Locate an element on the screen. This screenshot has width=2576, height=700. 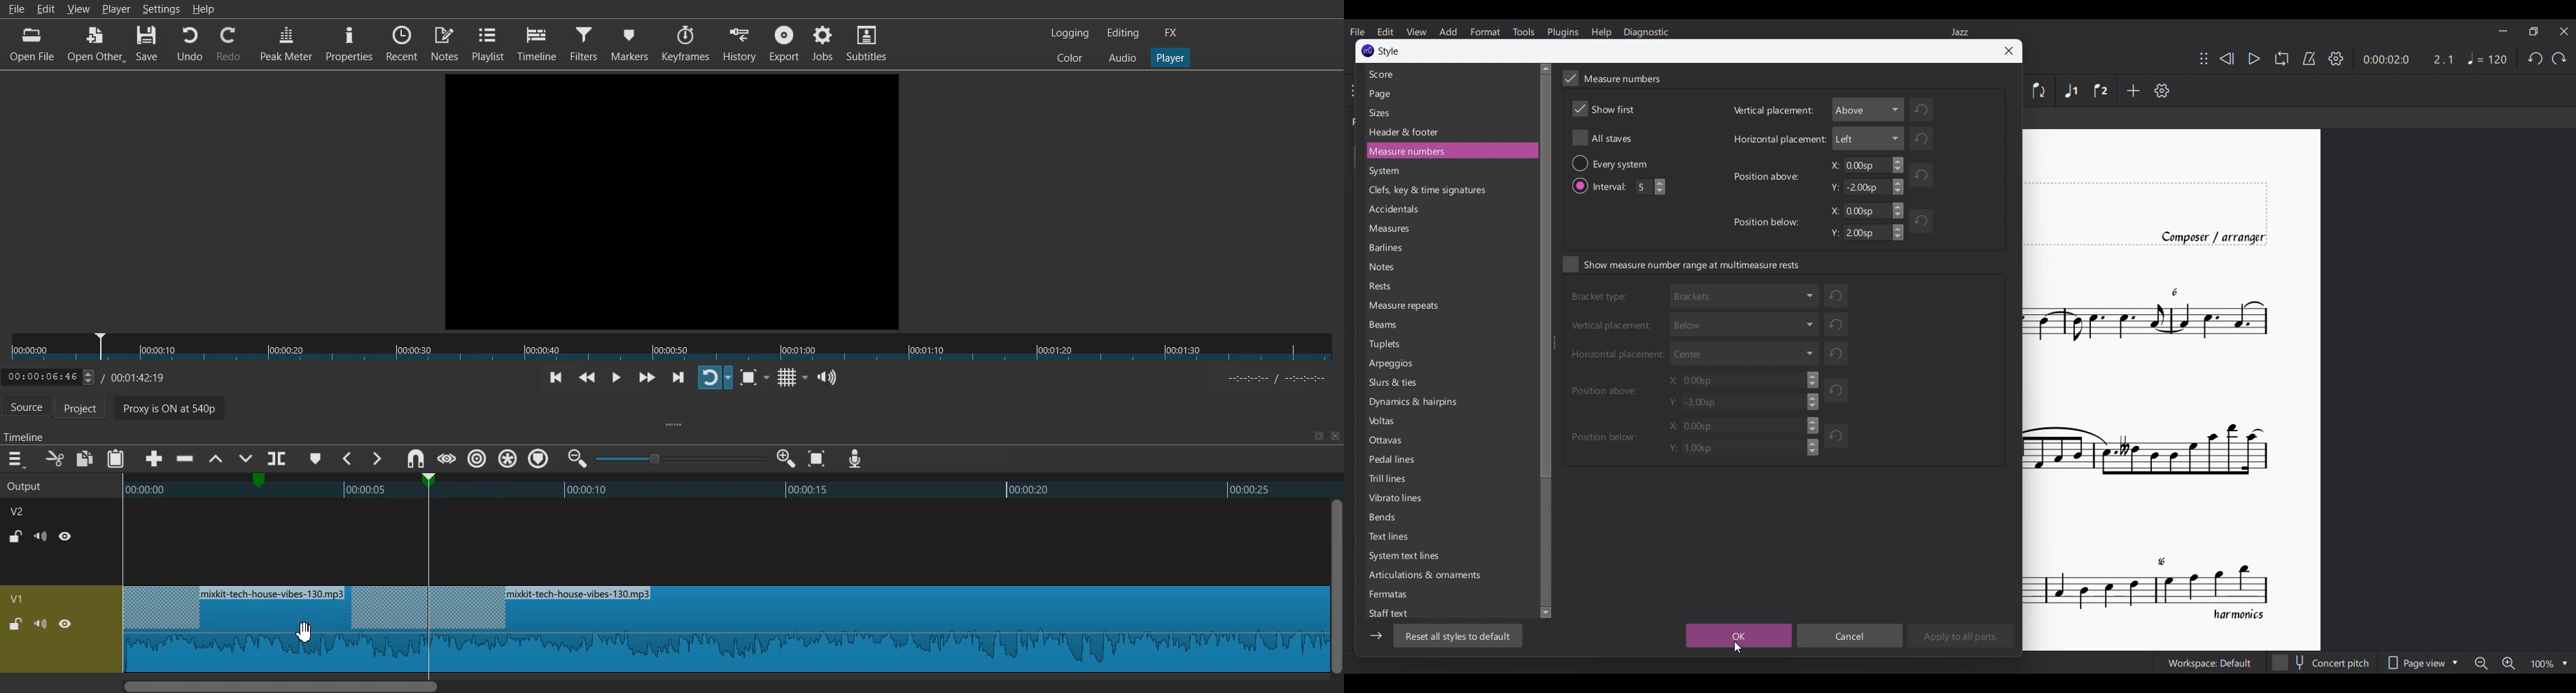
OK is located at coordinates (1739, 636).